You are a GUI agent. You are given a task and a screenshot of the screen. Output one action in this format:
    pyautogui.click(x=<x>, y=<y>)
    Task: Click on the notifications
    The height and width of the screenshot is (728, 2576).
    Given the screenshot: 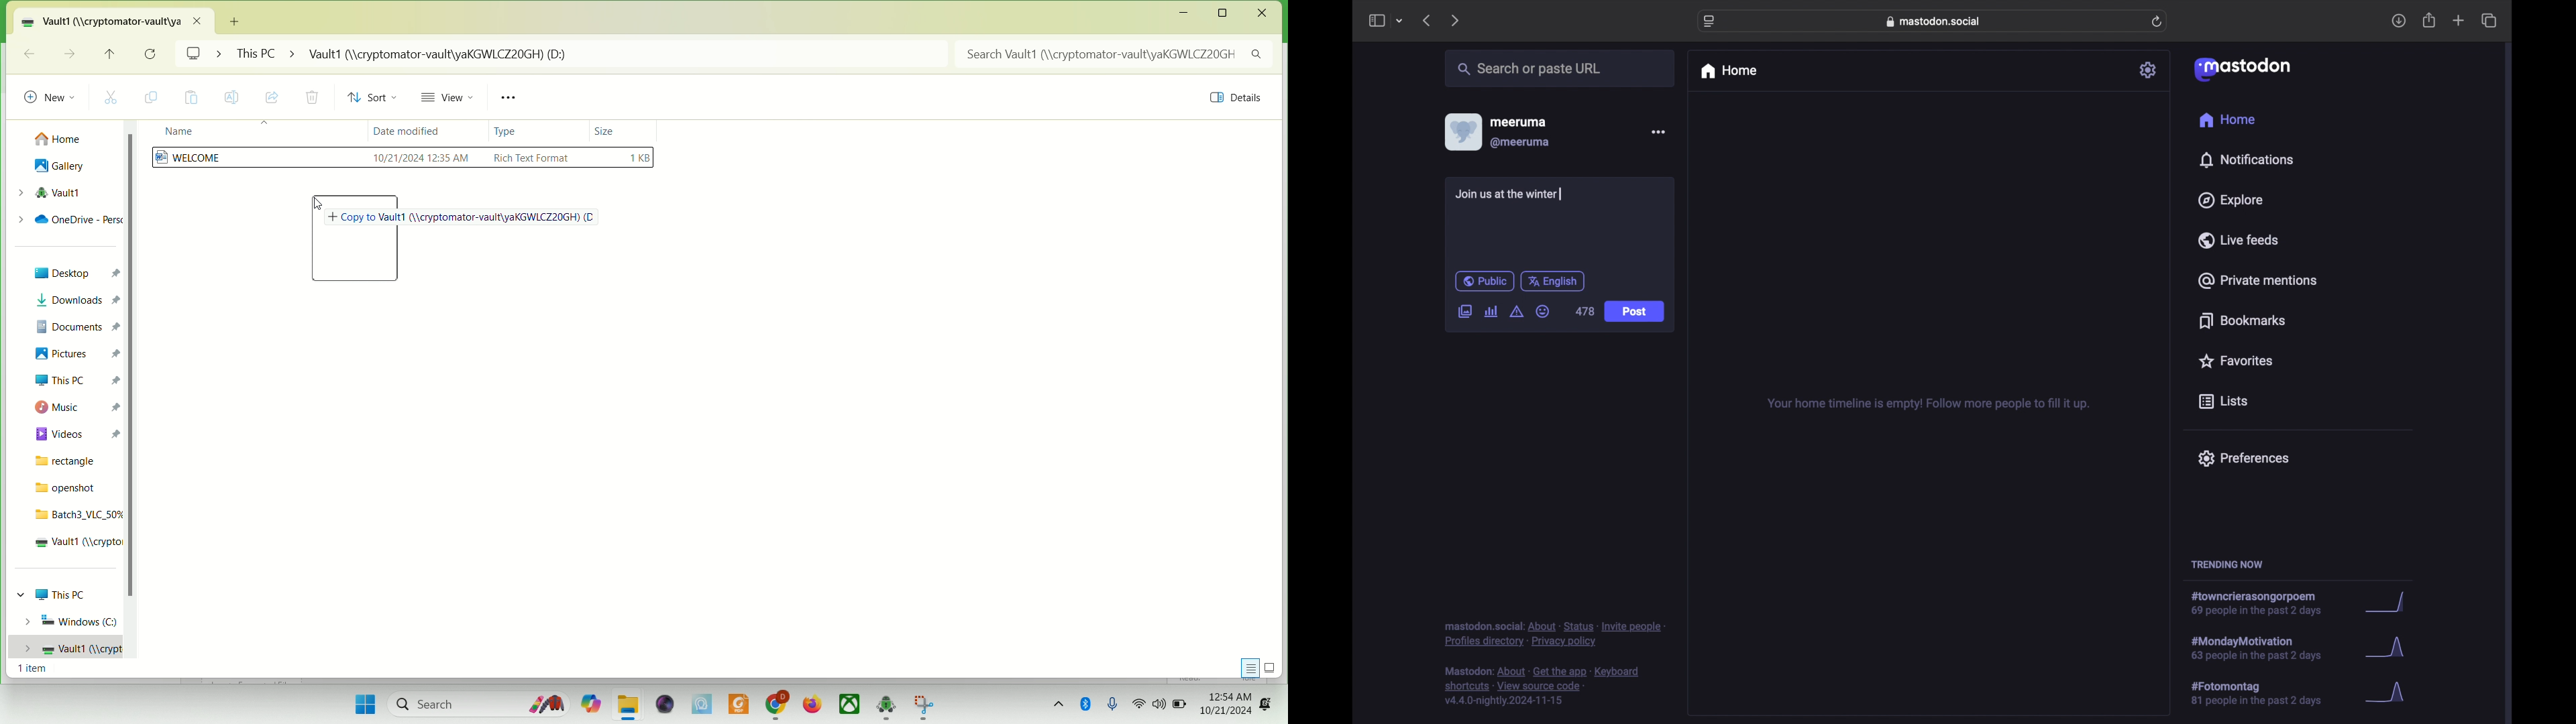 What is the action you would take?
    pyautogui.click(x=2246, y=160)
    